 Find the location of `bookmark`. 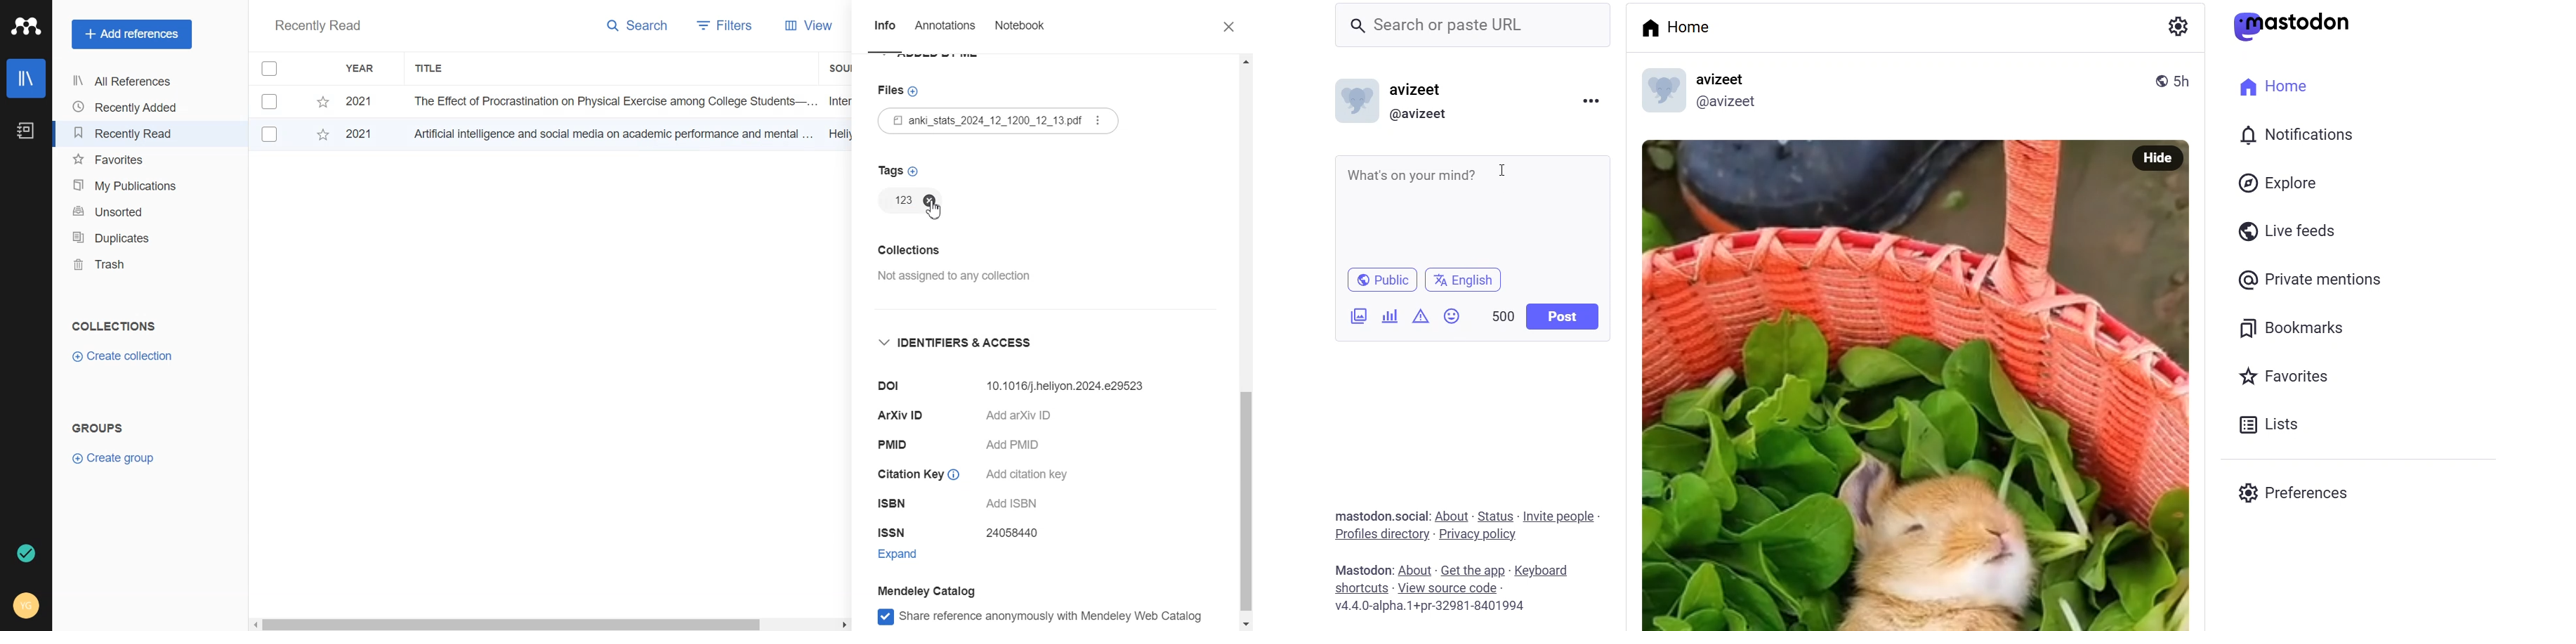

bookmark is located at coordinates (2299, 327).